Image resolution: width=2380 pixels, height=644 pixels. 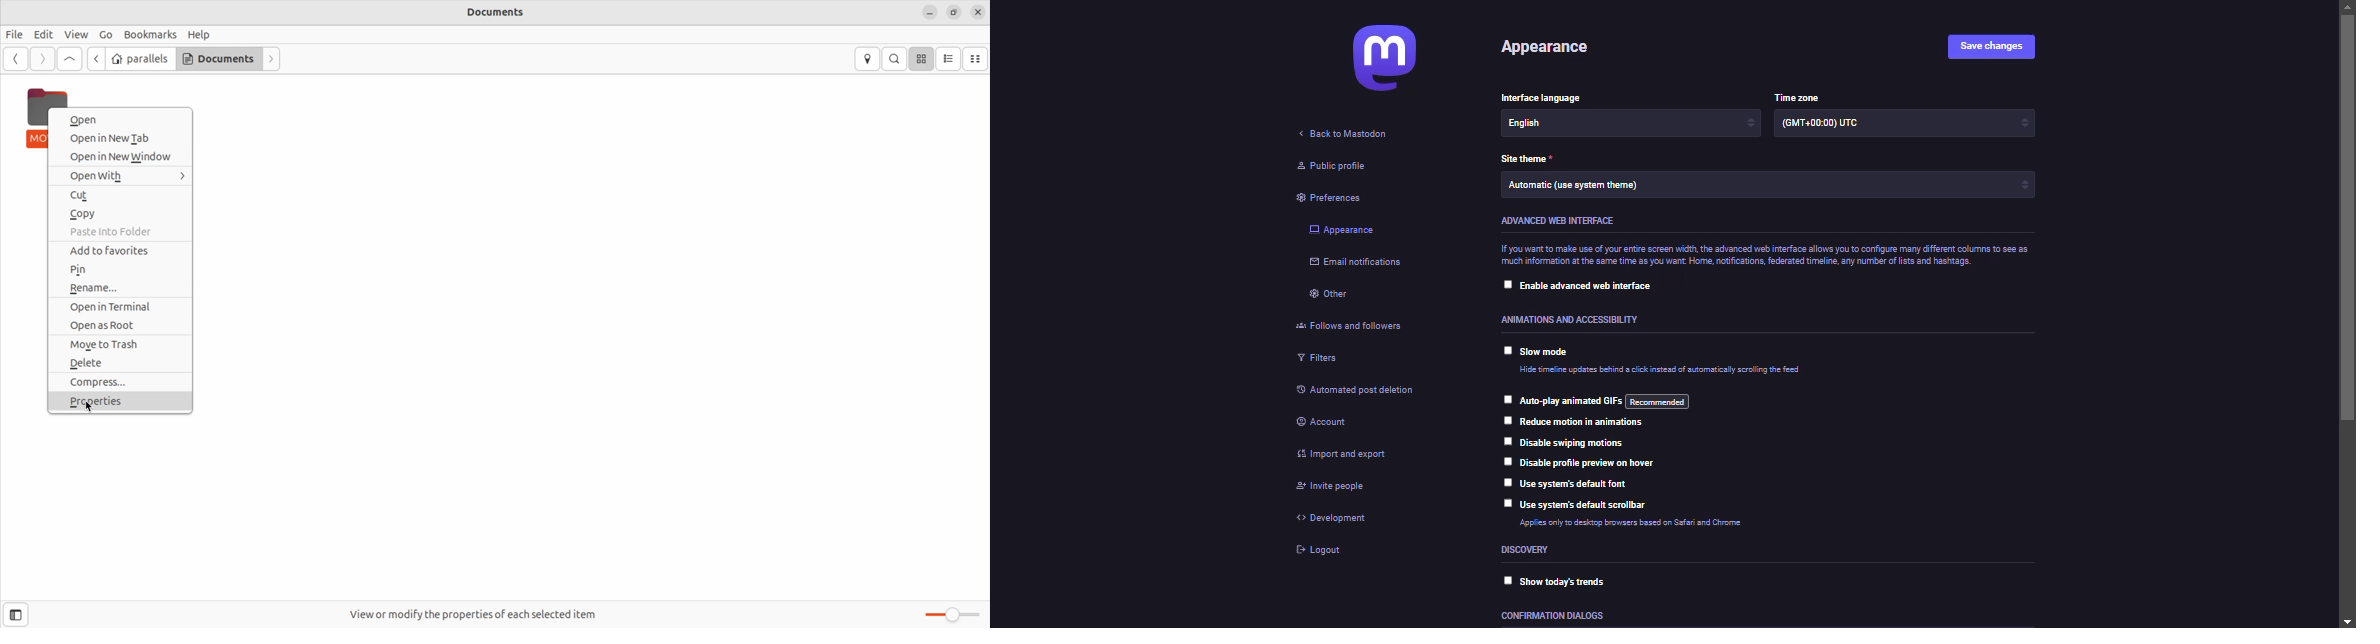 I want to click on email notifications, so click(x=1359, y=263).